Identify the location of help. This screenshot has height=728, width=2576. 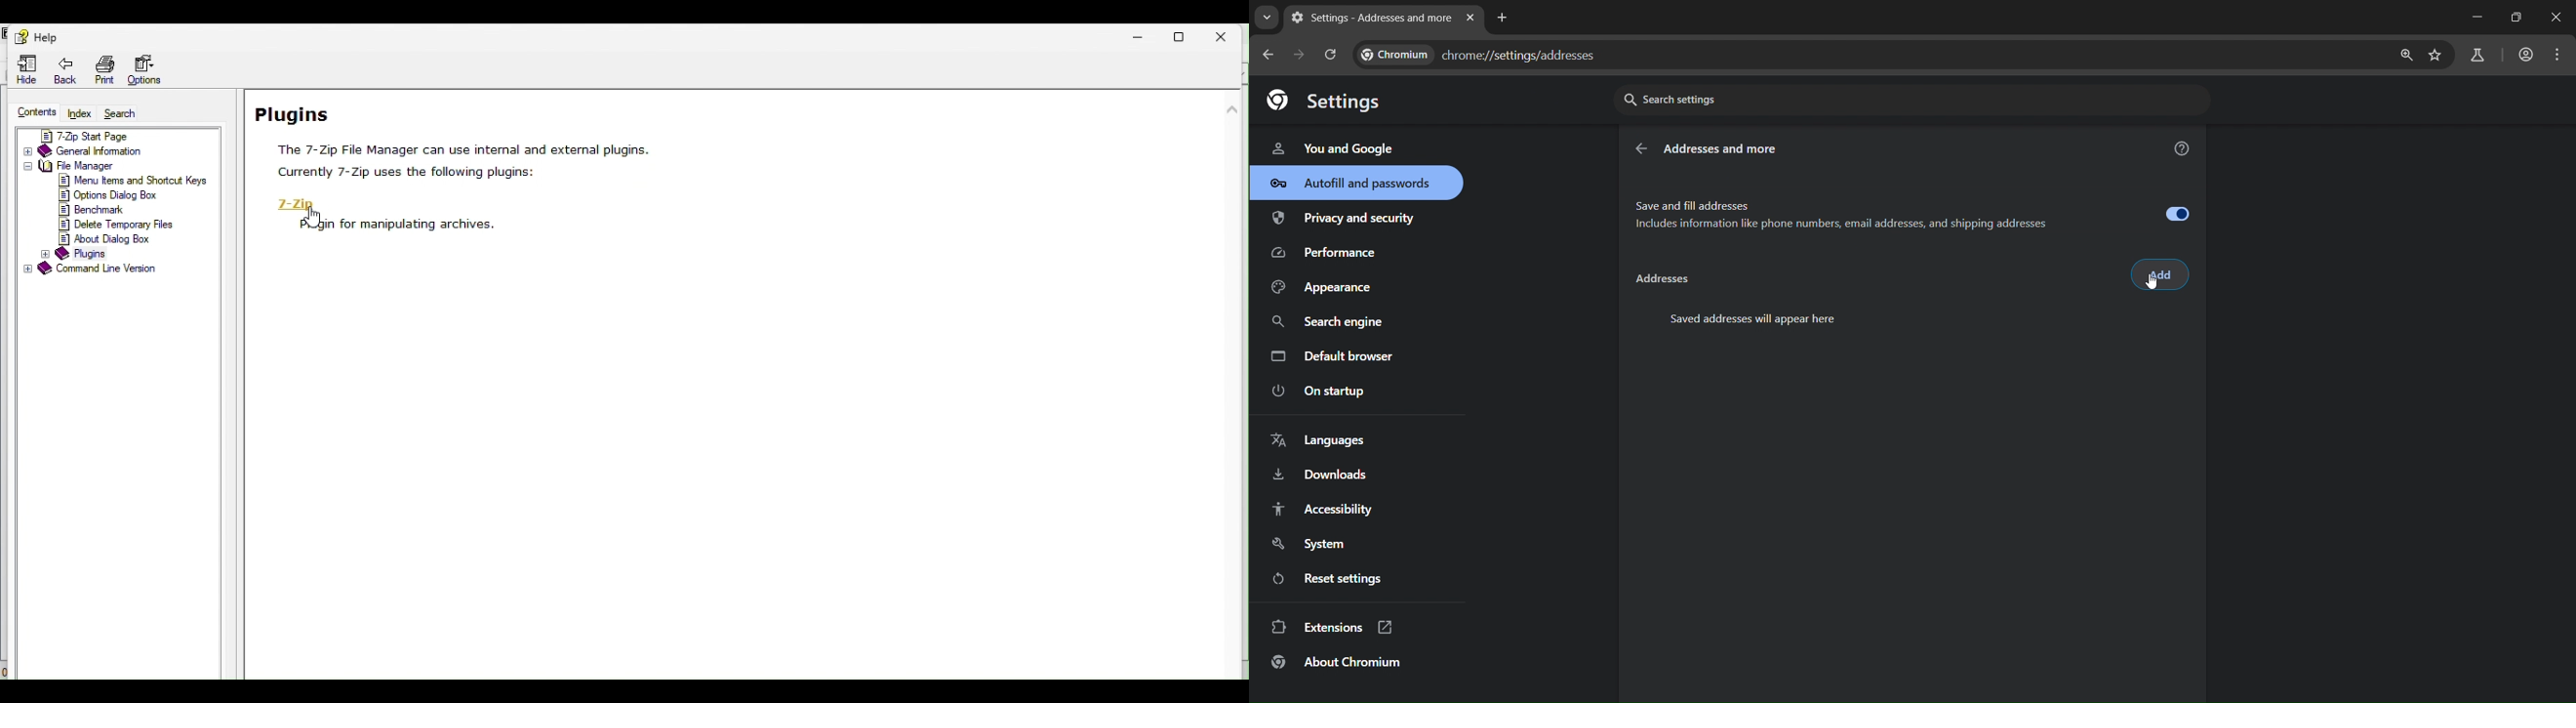
(33, 34).